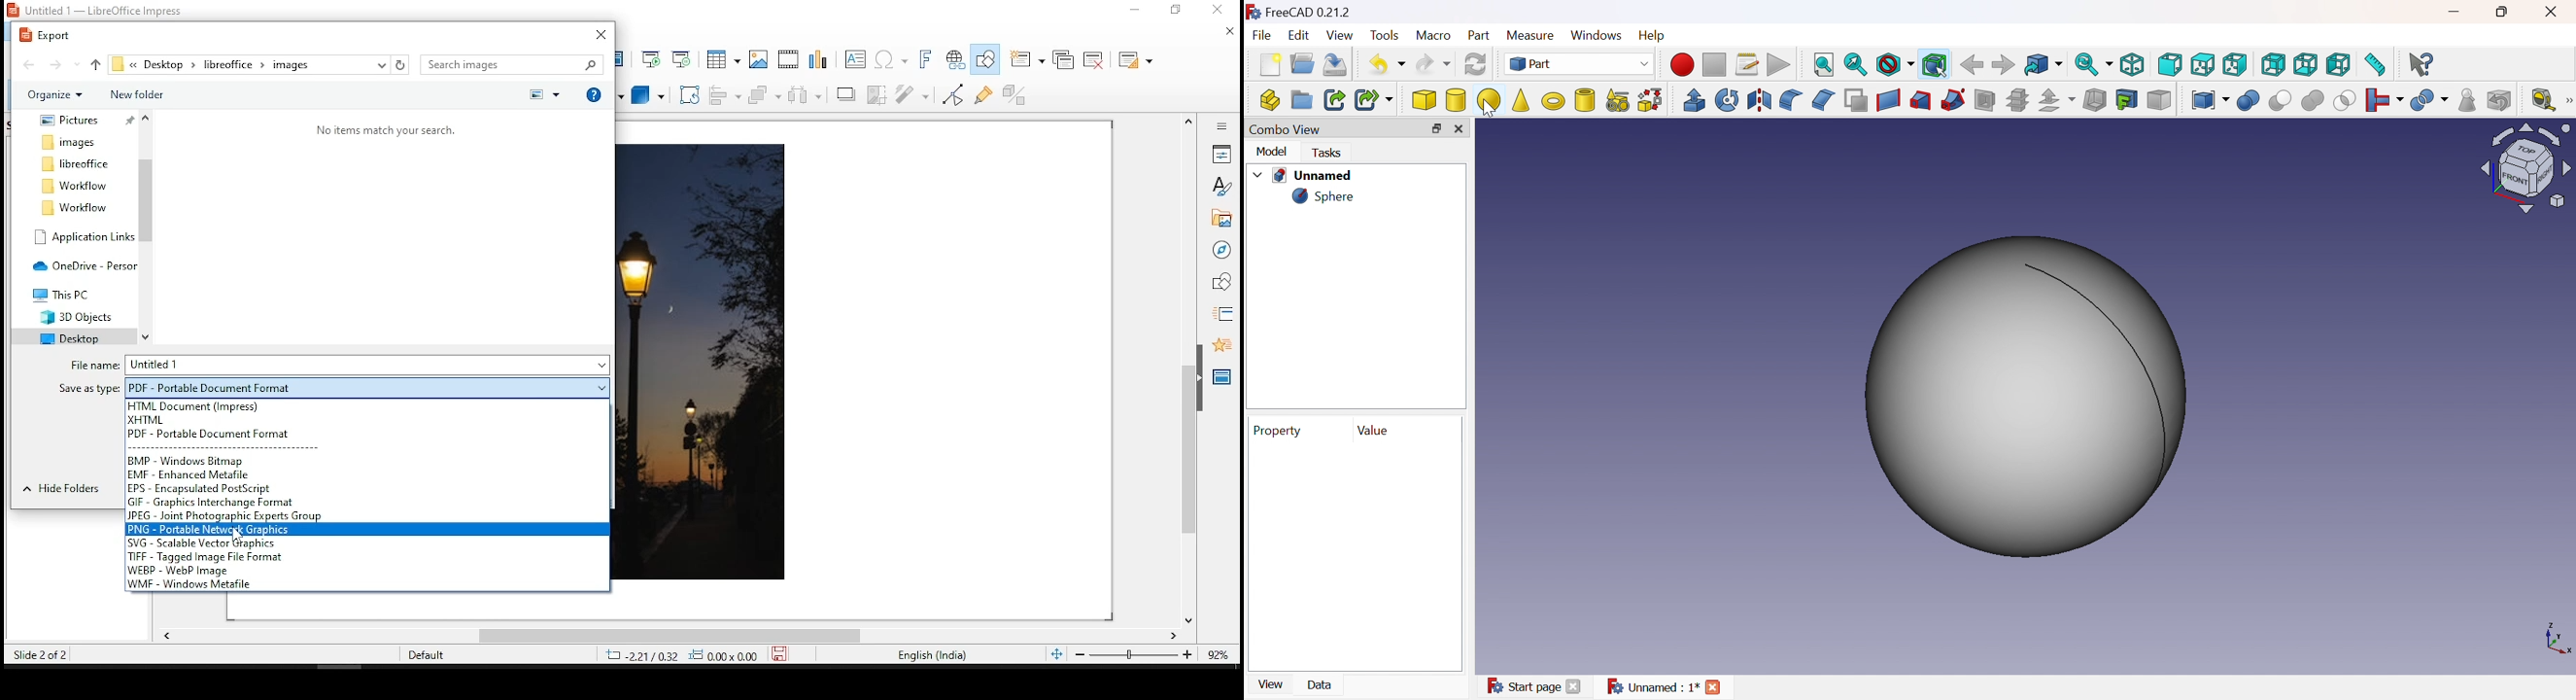 The height and width of the screenshot is (700, 2576). What do you see at coordinates (1748, 65) in the screenshot?
I see `Macros` at bounding box center [1748, 65].